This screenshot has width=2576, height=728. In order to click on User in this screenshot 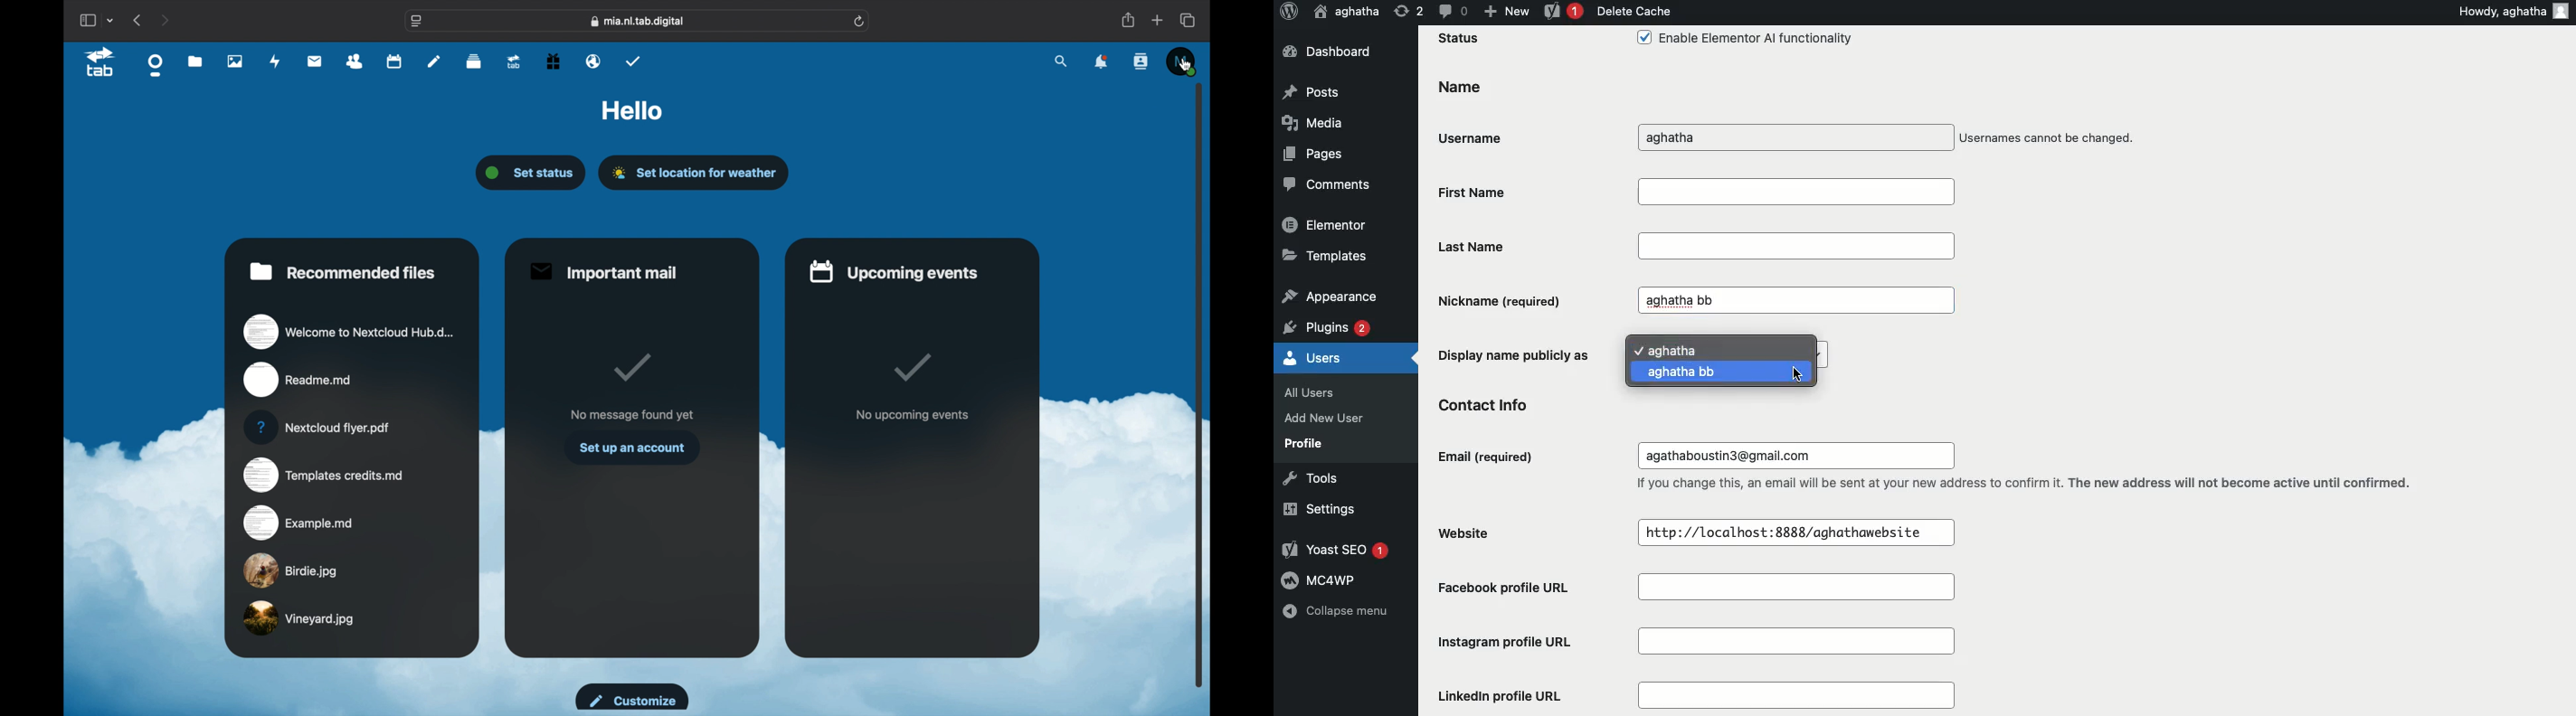, I will do `click(1348, 11)`.